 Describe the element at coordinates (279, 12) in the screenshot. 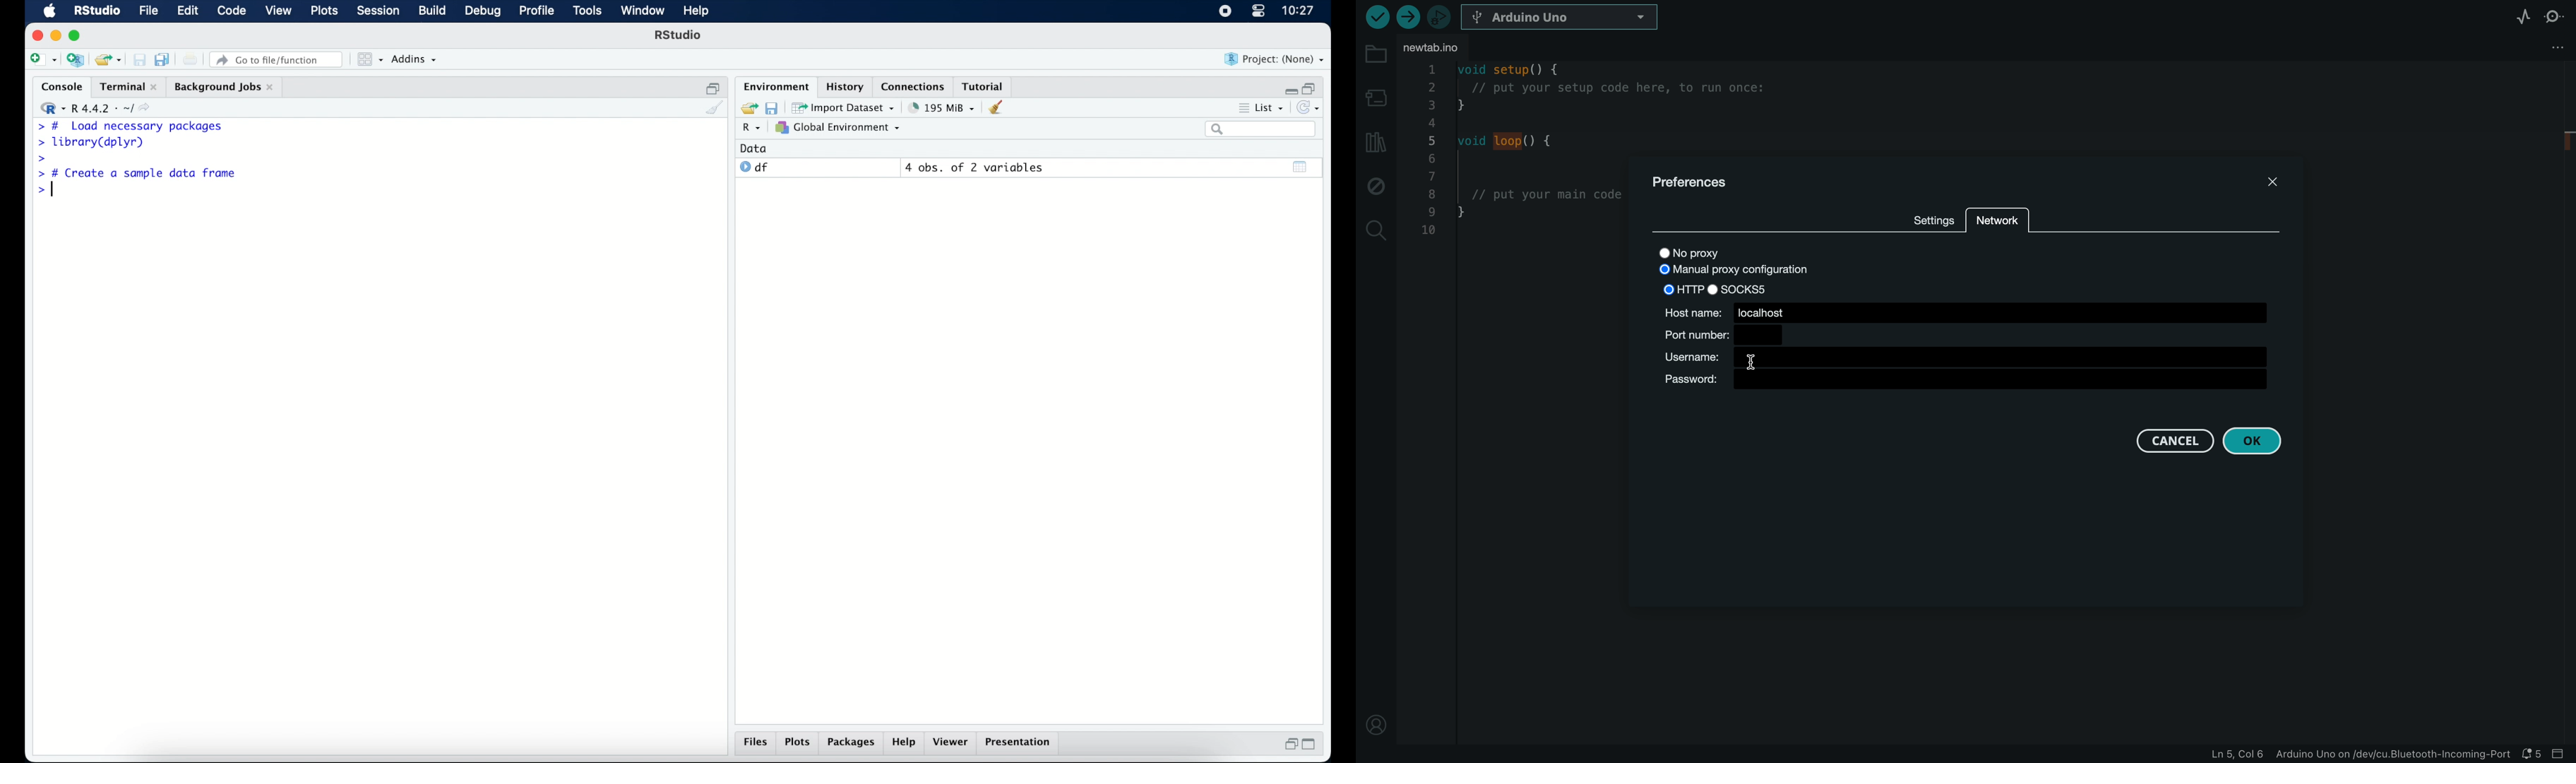

I see `view` at that location.